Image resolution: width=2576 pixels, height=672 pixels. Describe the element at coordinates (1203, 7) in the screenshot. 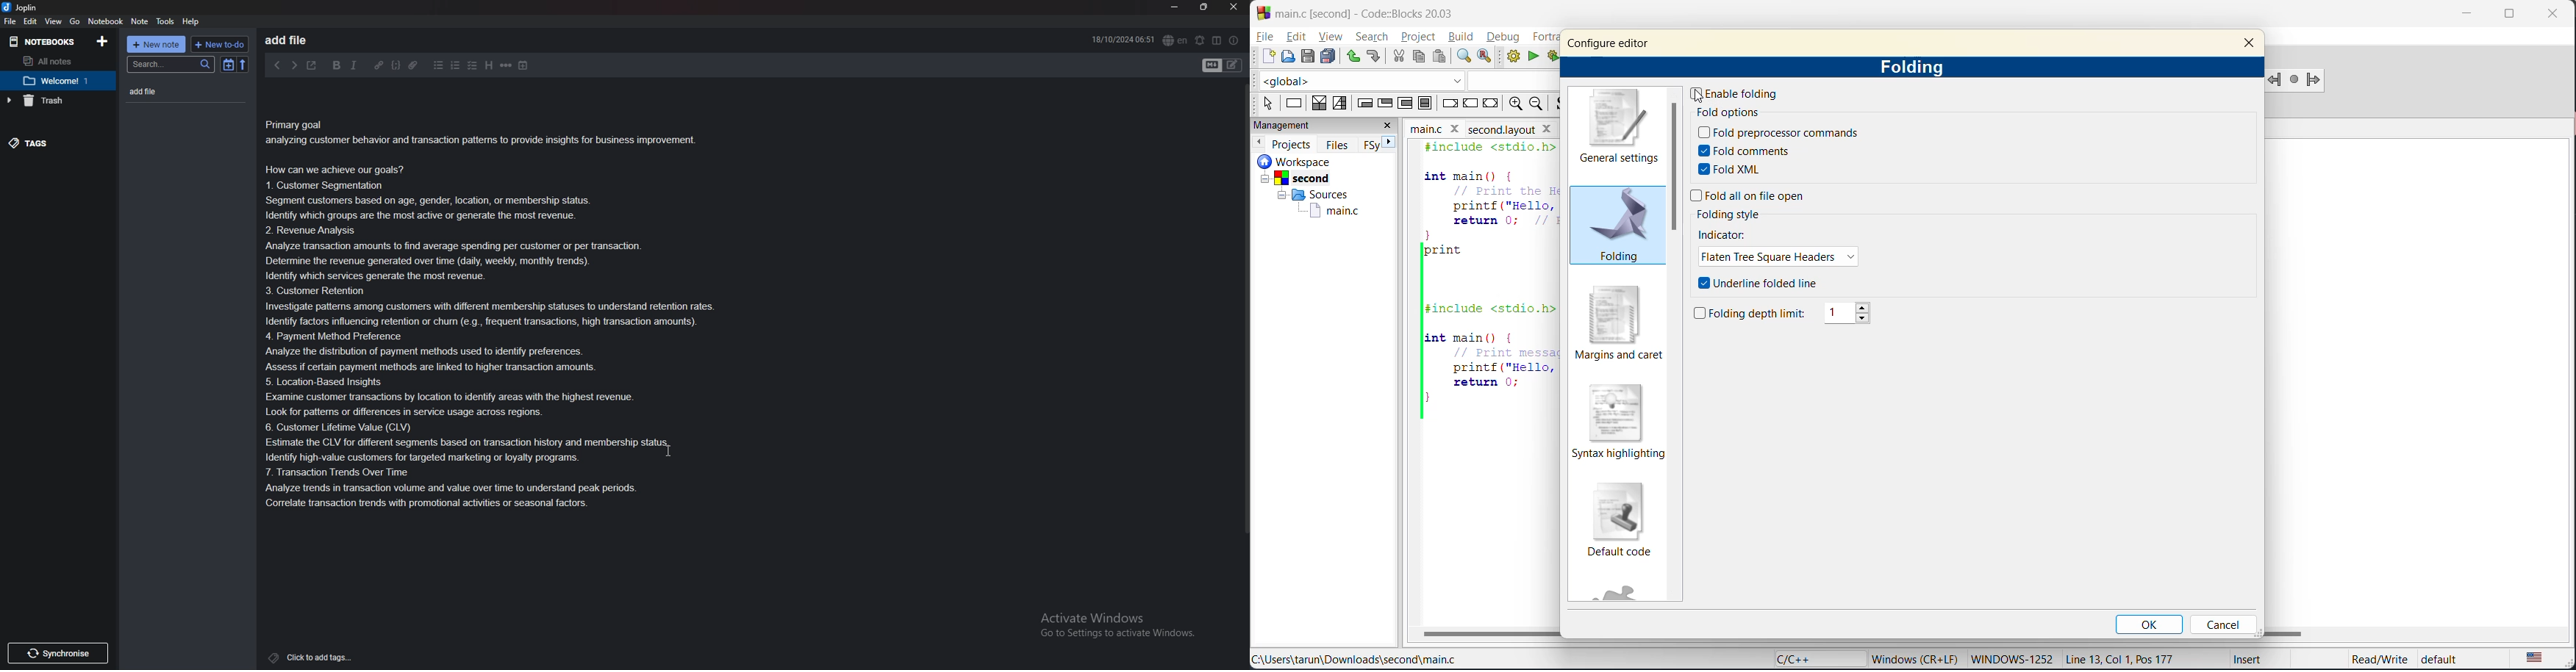

I see `Resize` at that location.